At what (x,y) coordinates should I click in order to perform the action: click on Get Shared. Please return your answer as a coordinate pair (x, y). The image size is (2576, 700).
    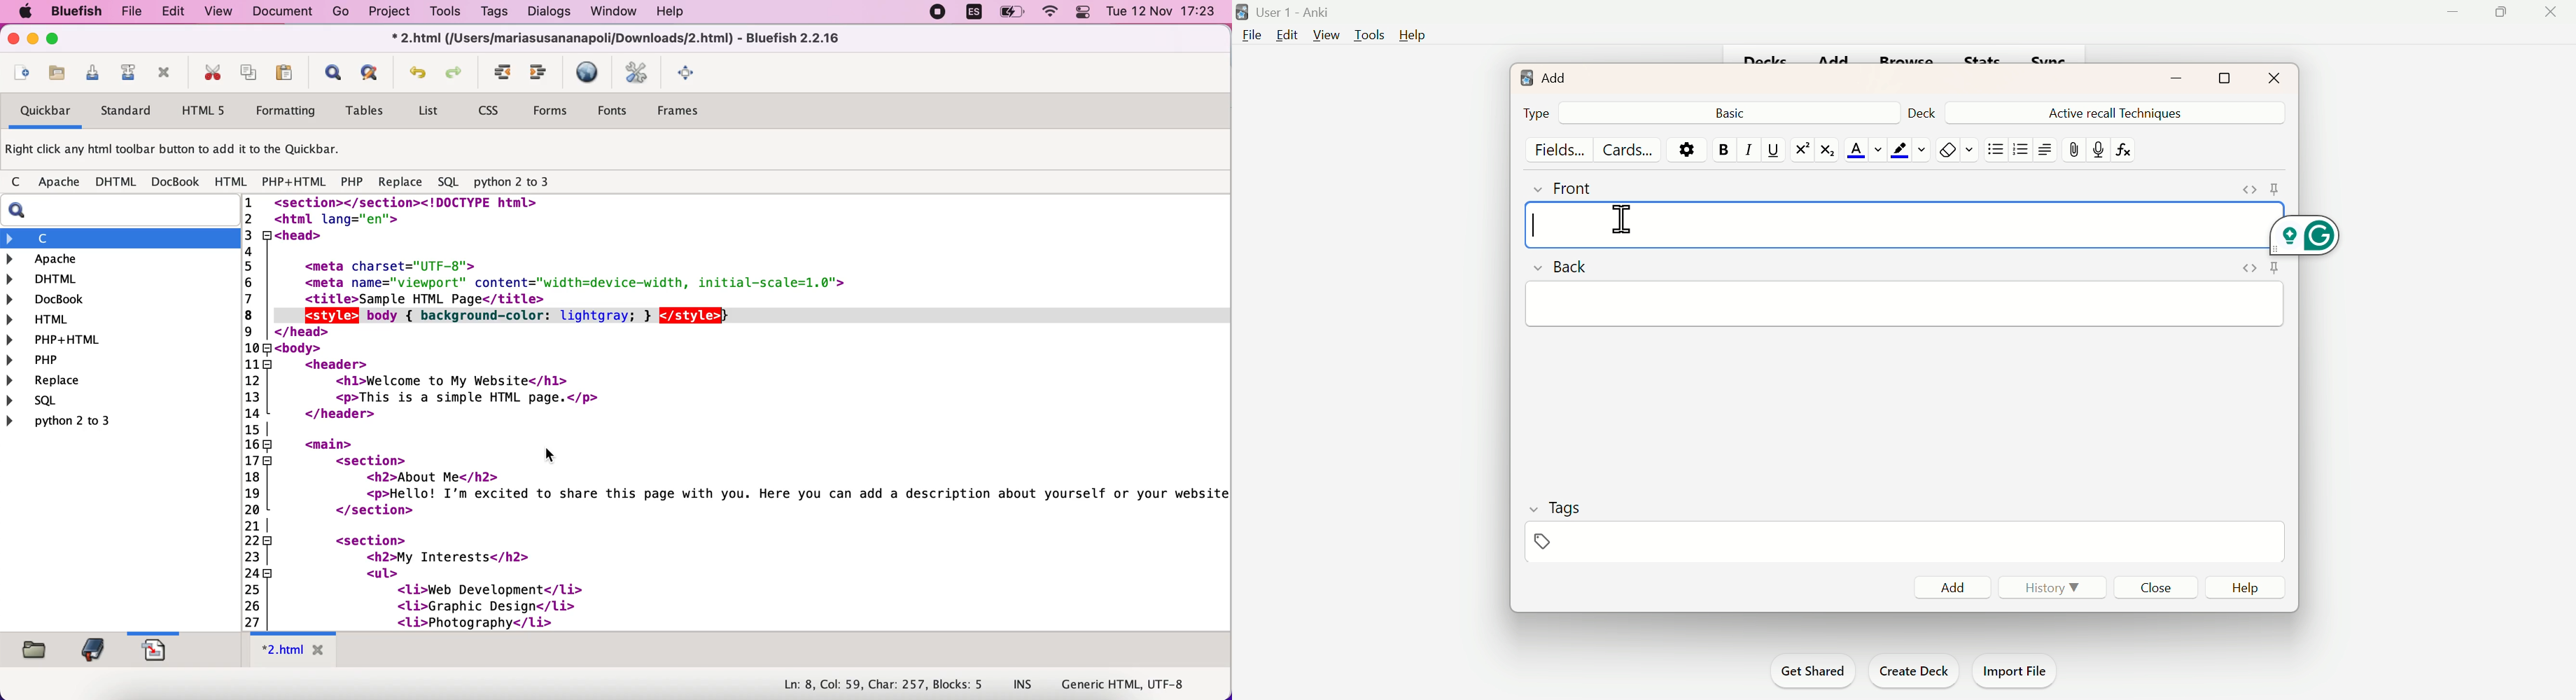
    Looking at the image, I should click on (1808, 670).